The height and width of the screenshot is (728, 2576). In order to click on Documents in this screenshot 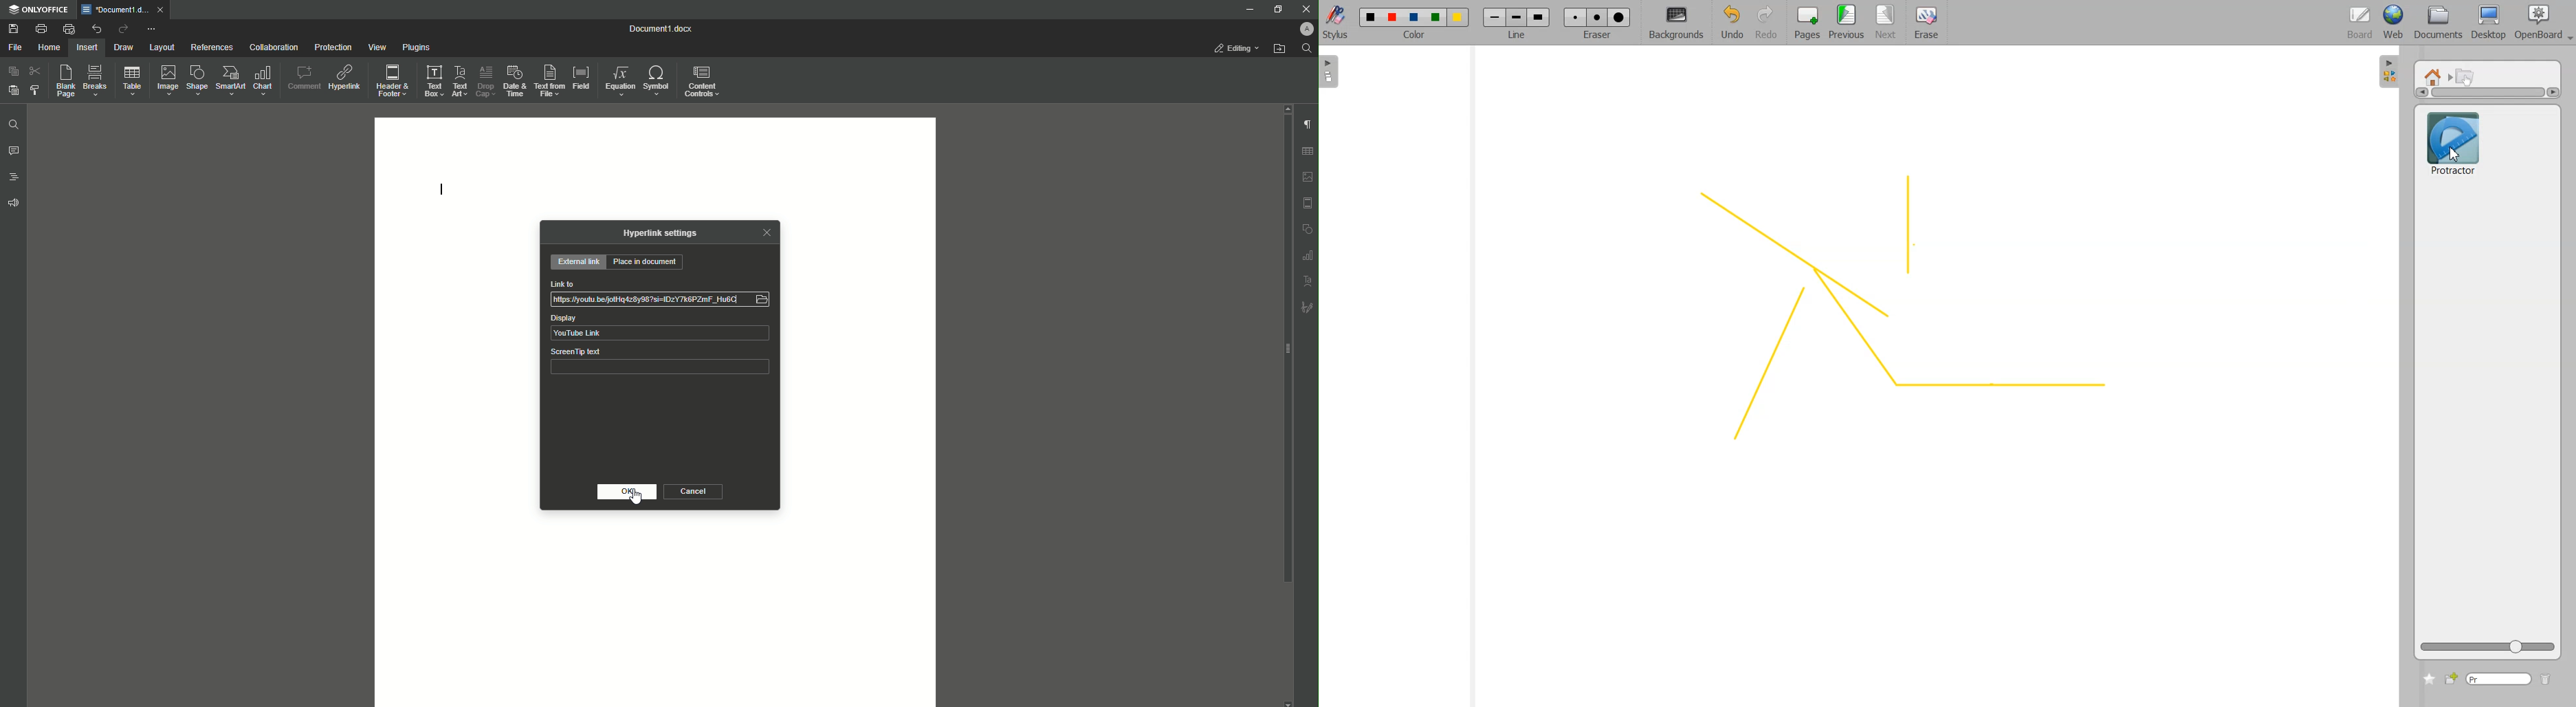, I will do `click(2436, 24)`.